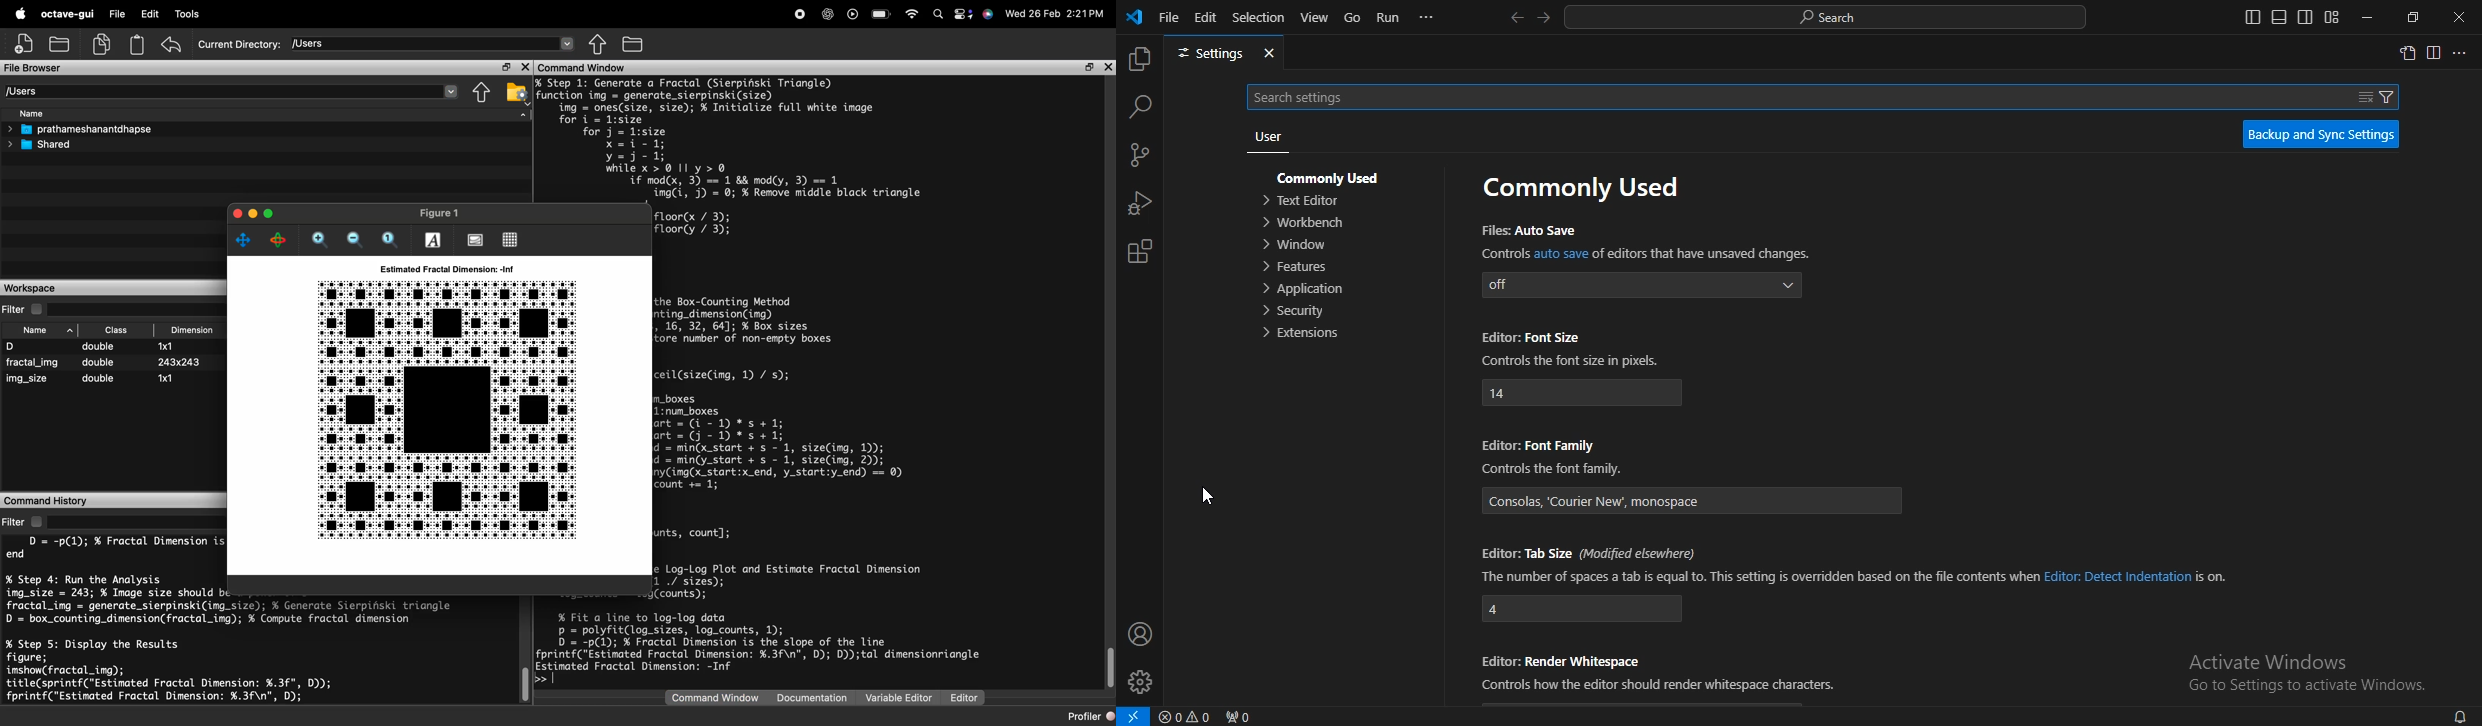 The width and height of the screenshot is (2492, 728). Describe the element at coordinates (244, 240) in the screenshot. I see `navigate` at that location.